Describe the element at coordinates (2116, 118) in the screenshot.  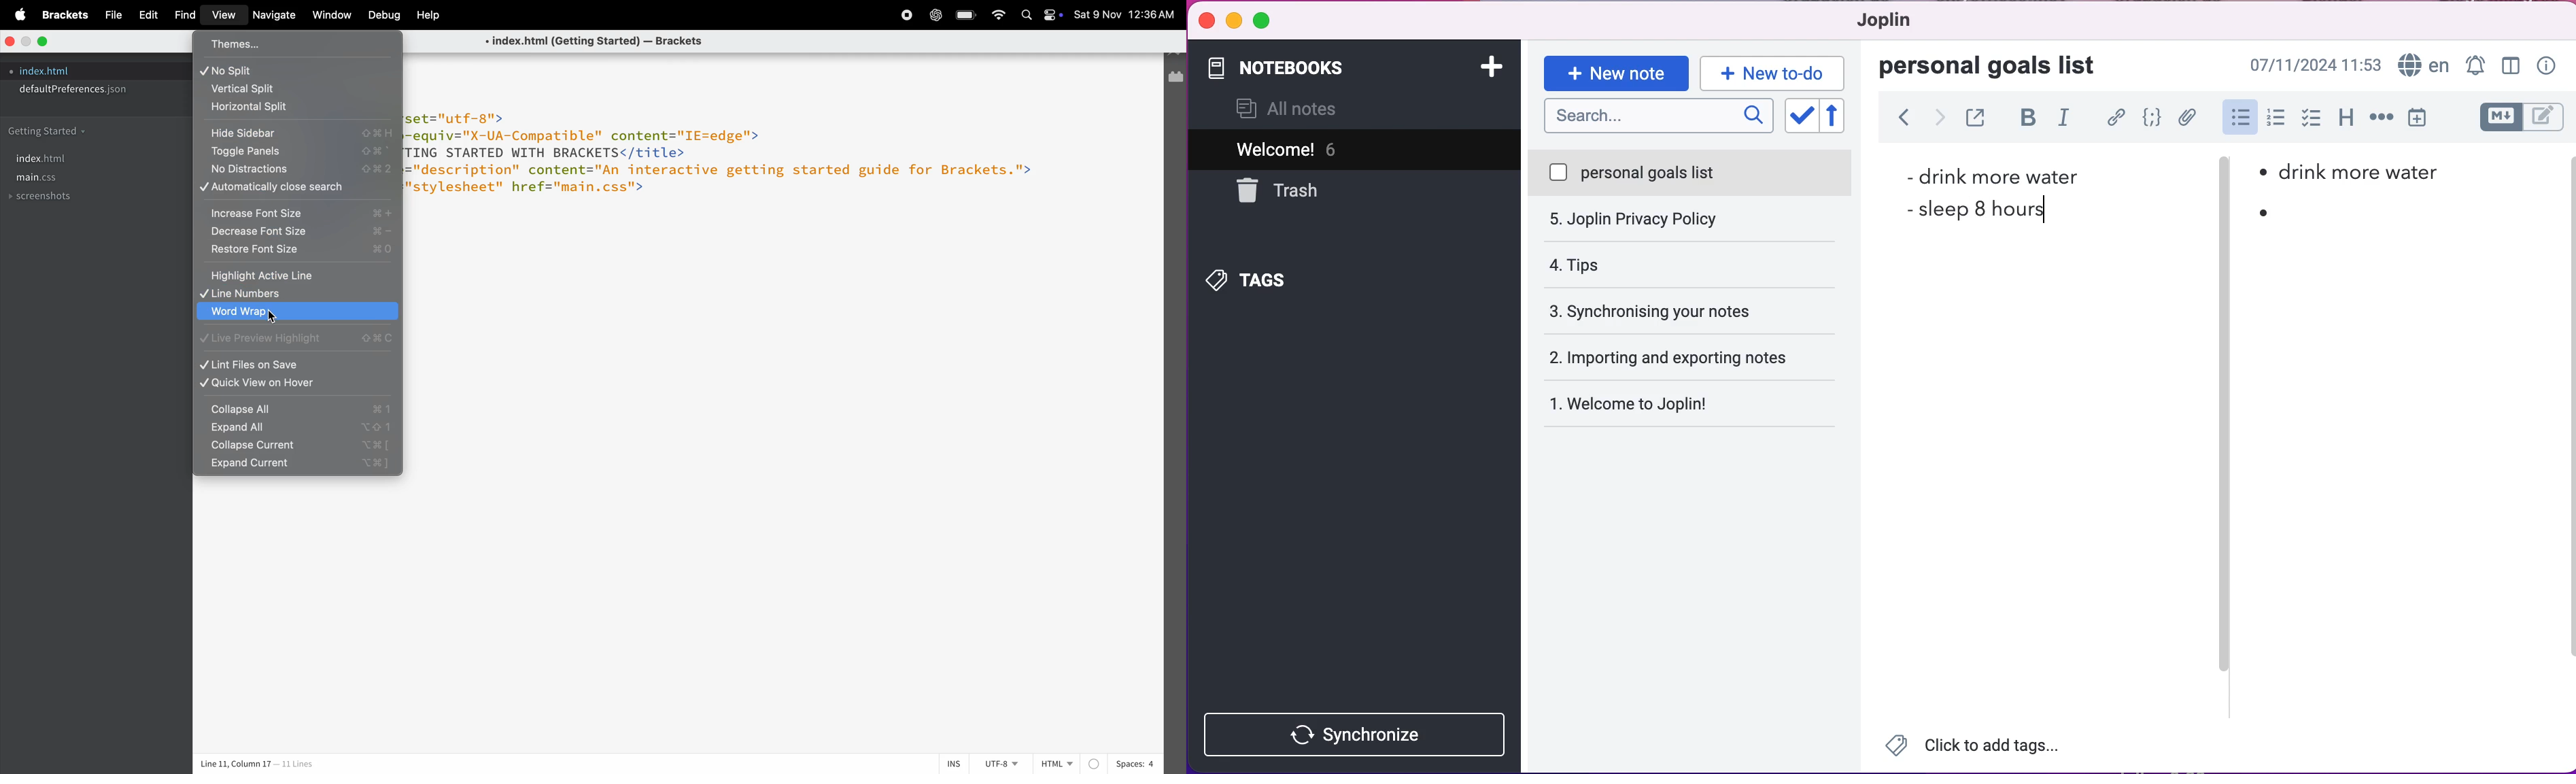
I see `hyperlink` at that location.